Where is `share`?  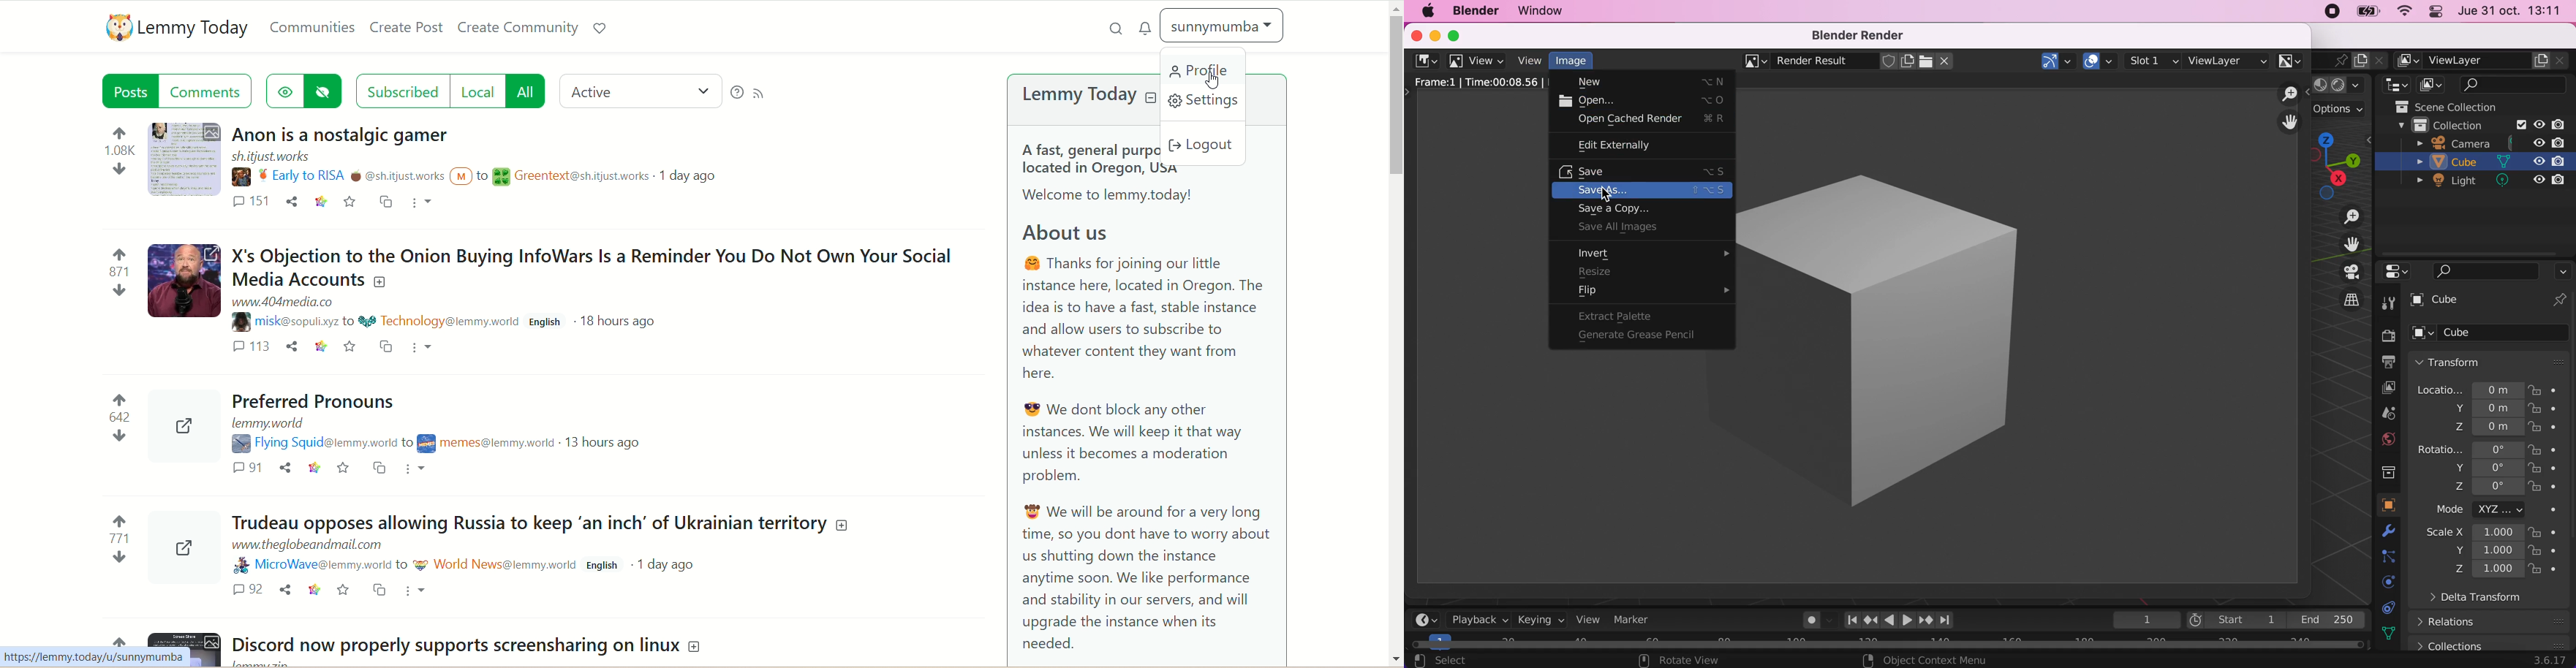
share is located at coordinates (292, 202).